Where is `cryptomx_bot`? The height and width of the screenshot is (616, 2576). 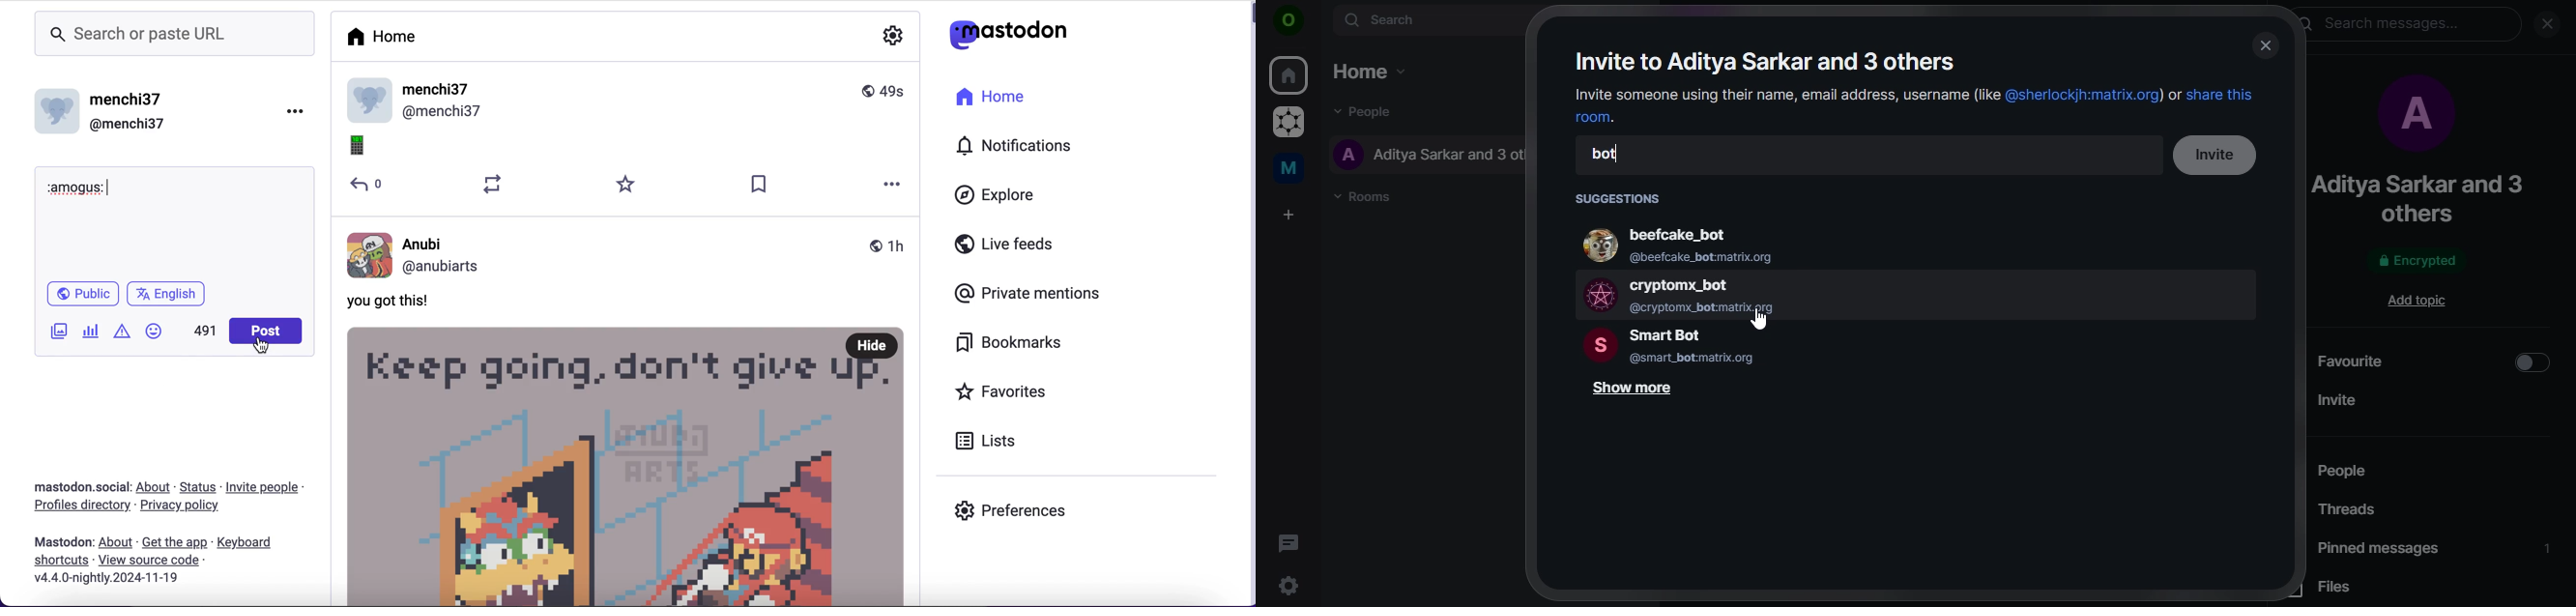 cryptomx_bot is located at coordinates (1725, 294).